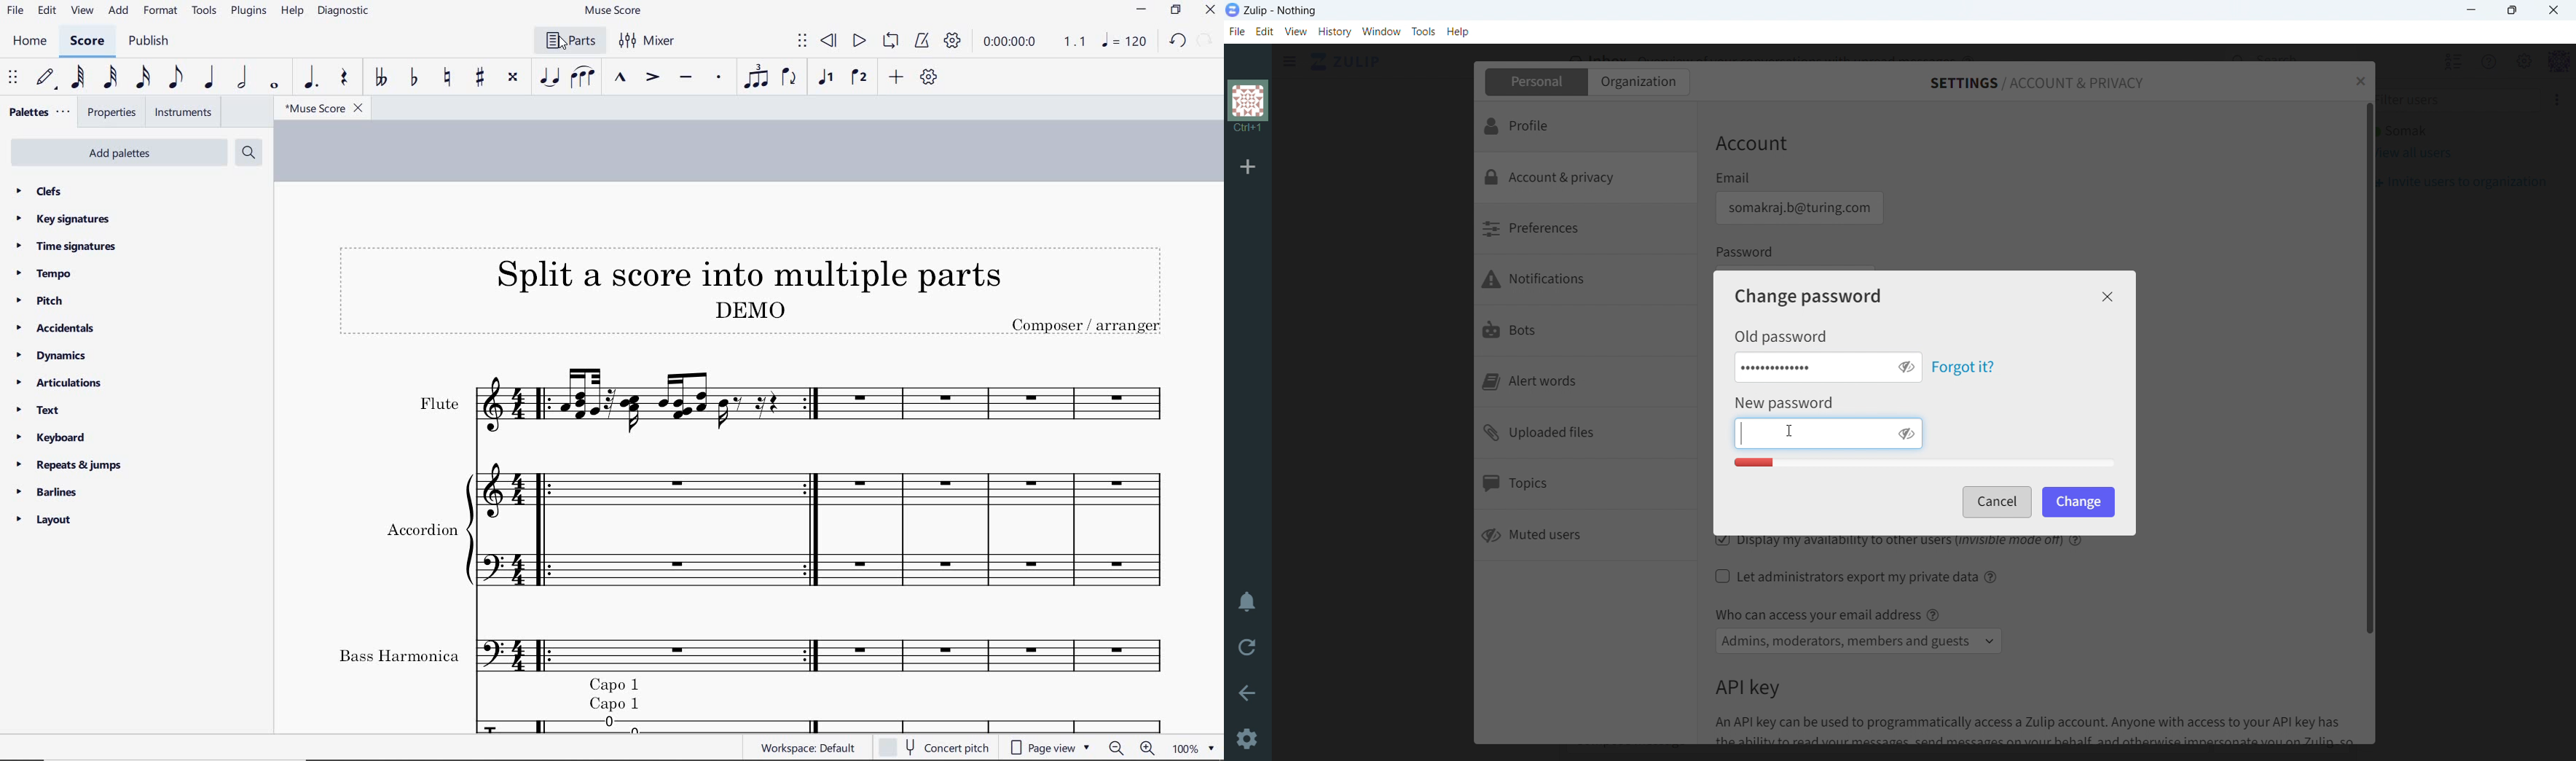  I want to click on cancel, so click(1996, 502).